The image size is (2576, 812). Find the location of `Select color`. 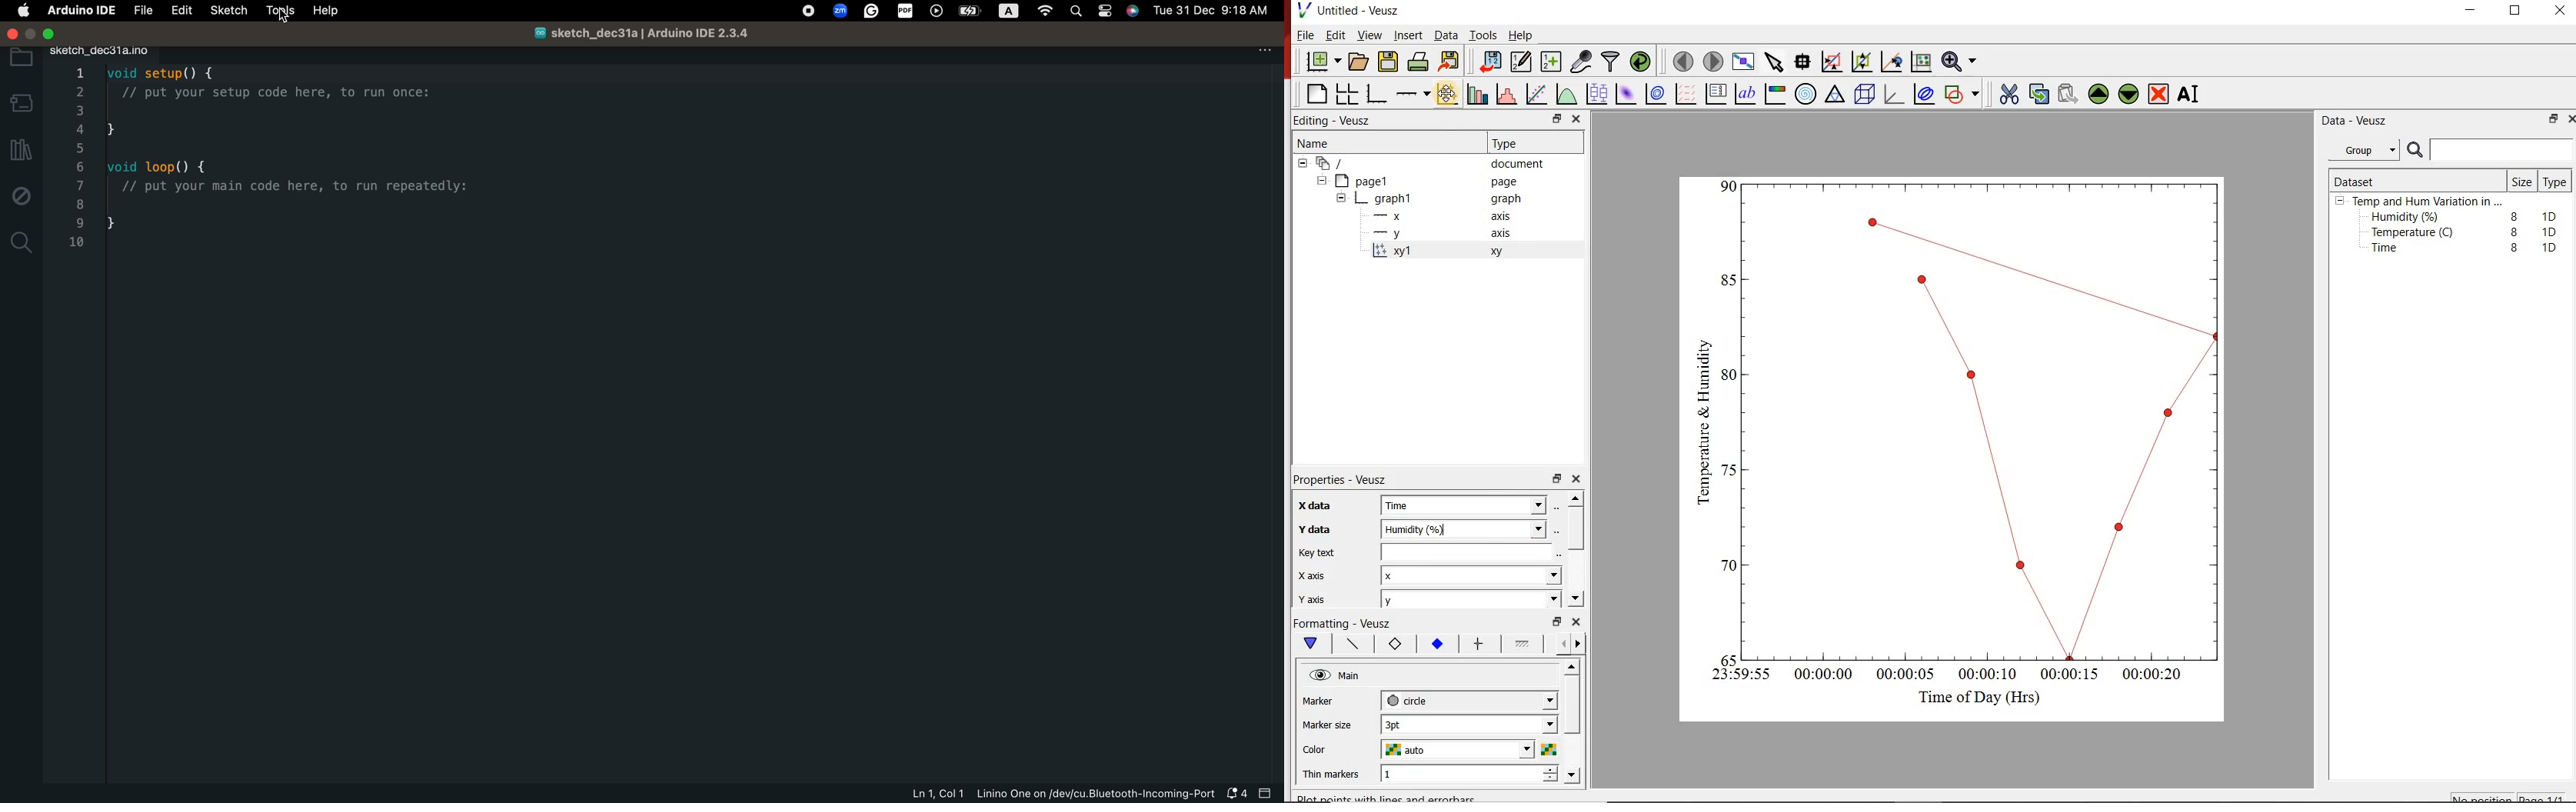

Select color is located at coordinates (1549, 750).